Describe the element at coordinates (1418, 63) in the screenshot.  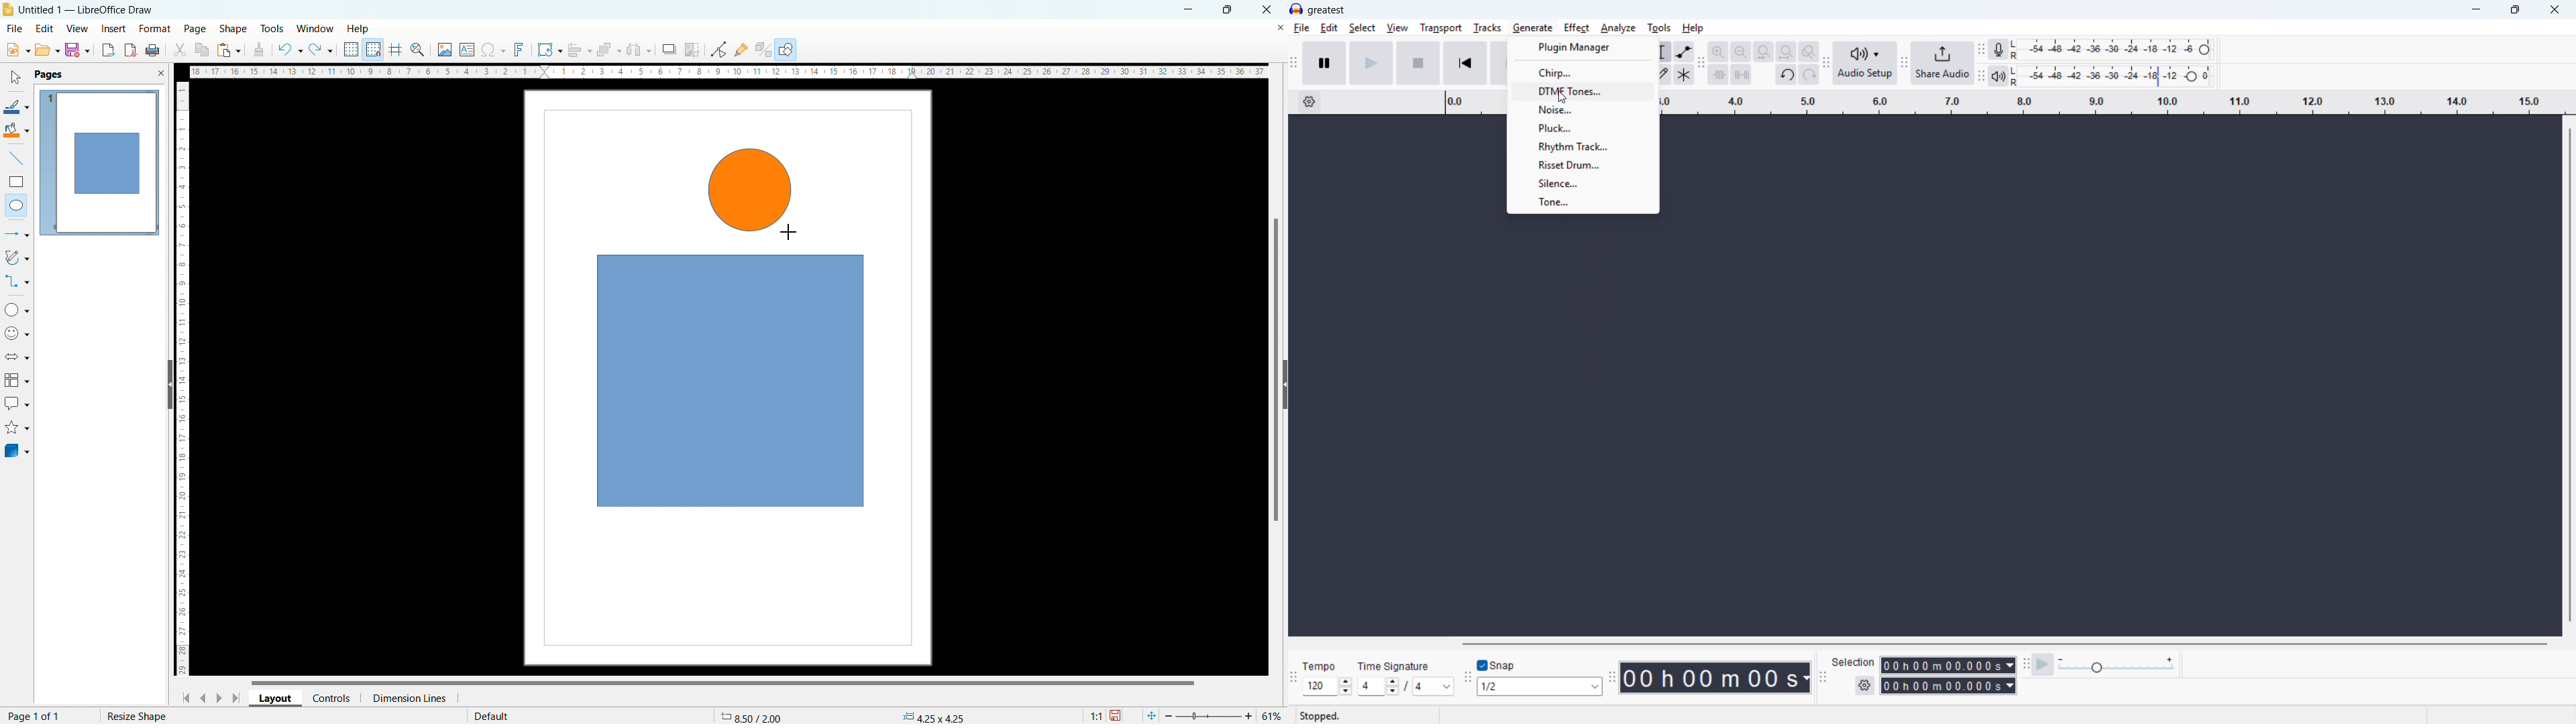
I see `stop` at that location.